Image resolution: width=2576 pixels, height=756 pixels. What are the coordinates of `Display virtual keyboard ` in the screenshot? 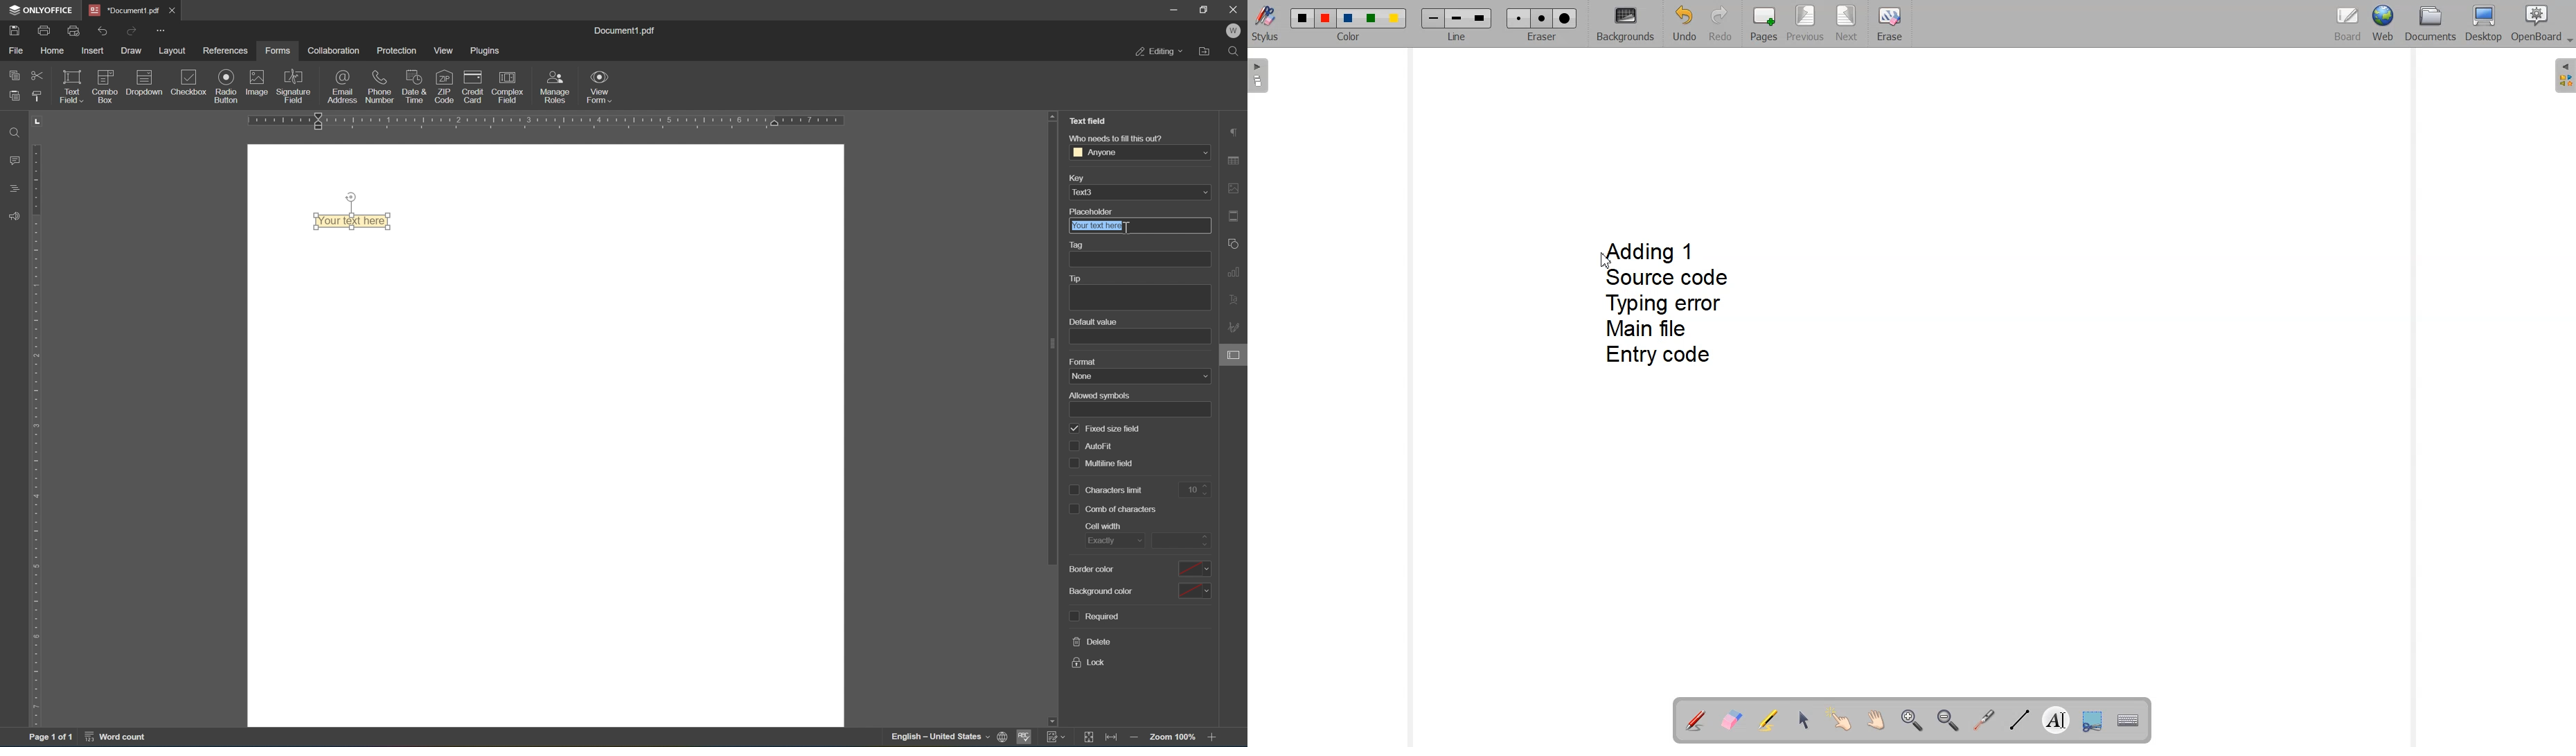 It's located at (2129, 719).